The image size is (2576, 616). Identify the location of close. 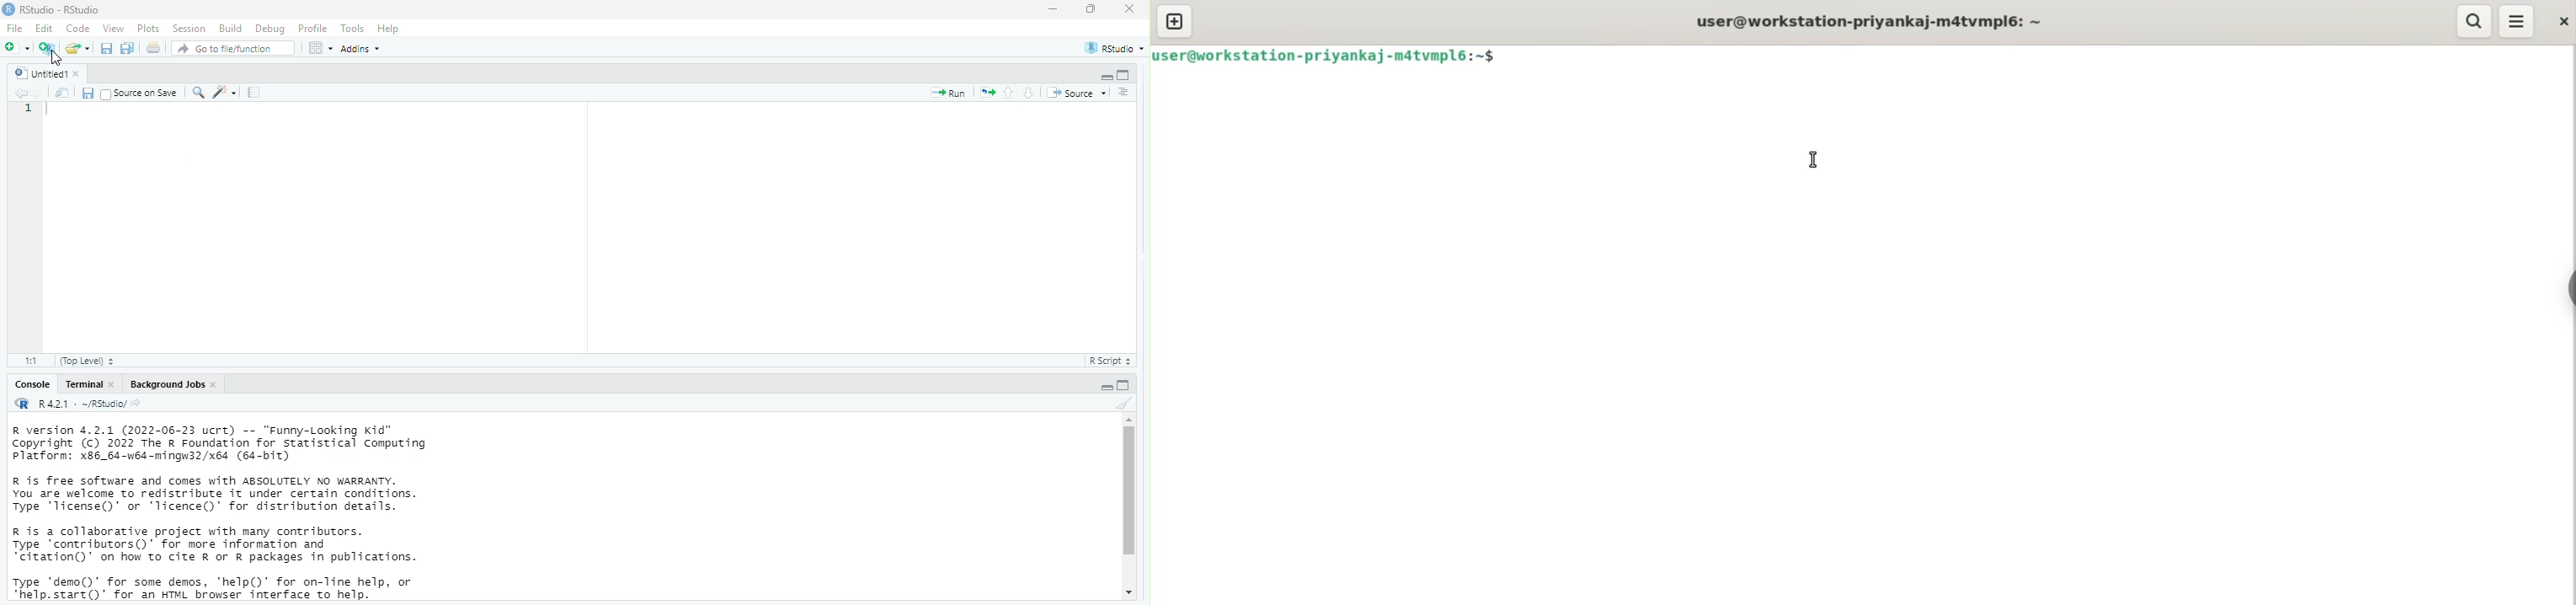
(1129, 9).